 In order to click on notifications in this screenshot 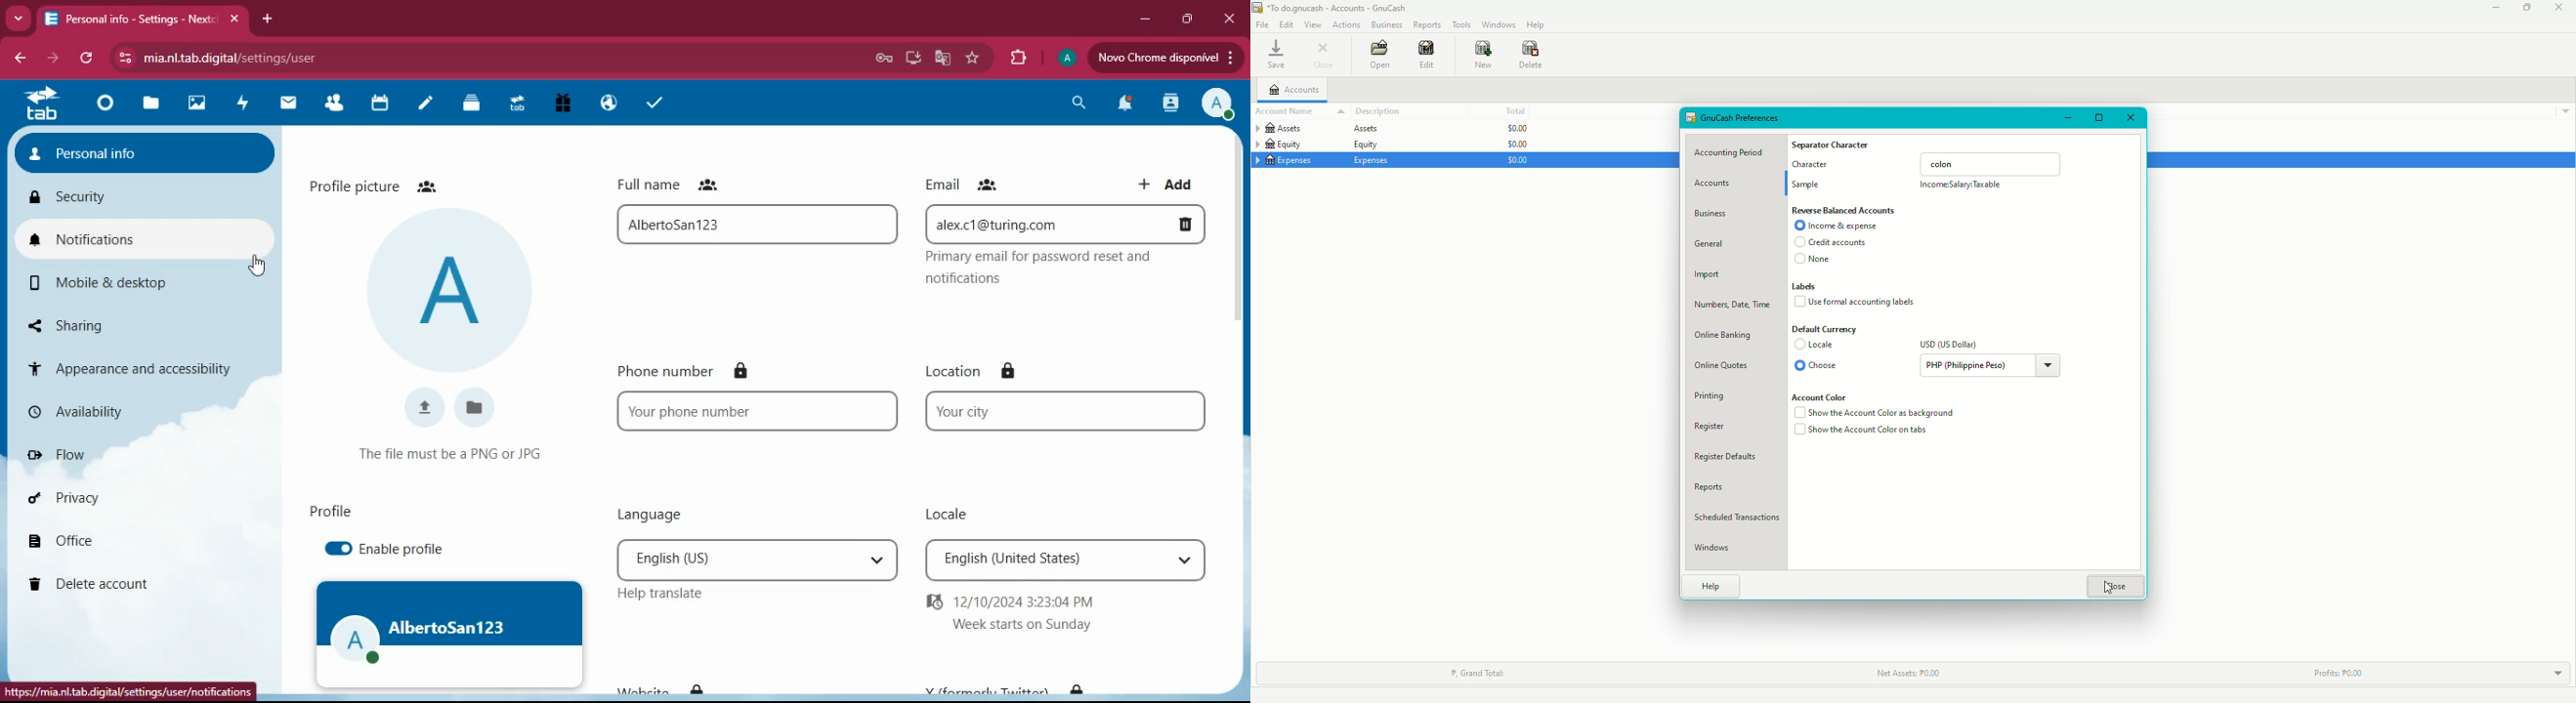, I will do `click(143, 241)`.